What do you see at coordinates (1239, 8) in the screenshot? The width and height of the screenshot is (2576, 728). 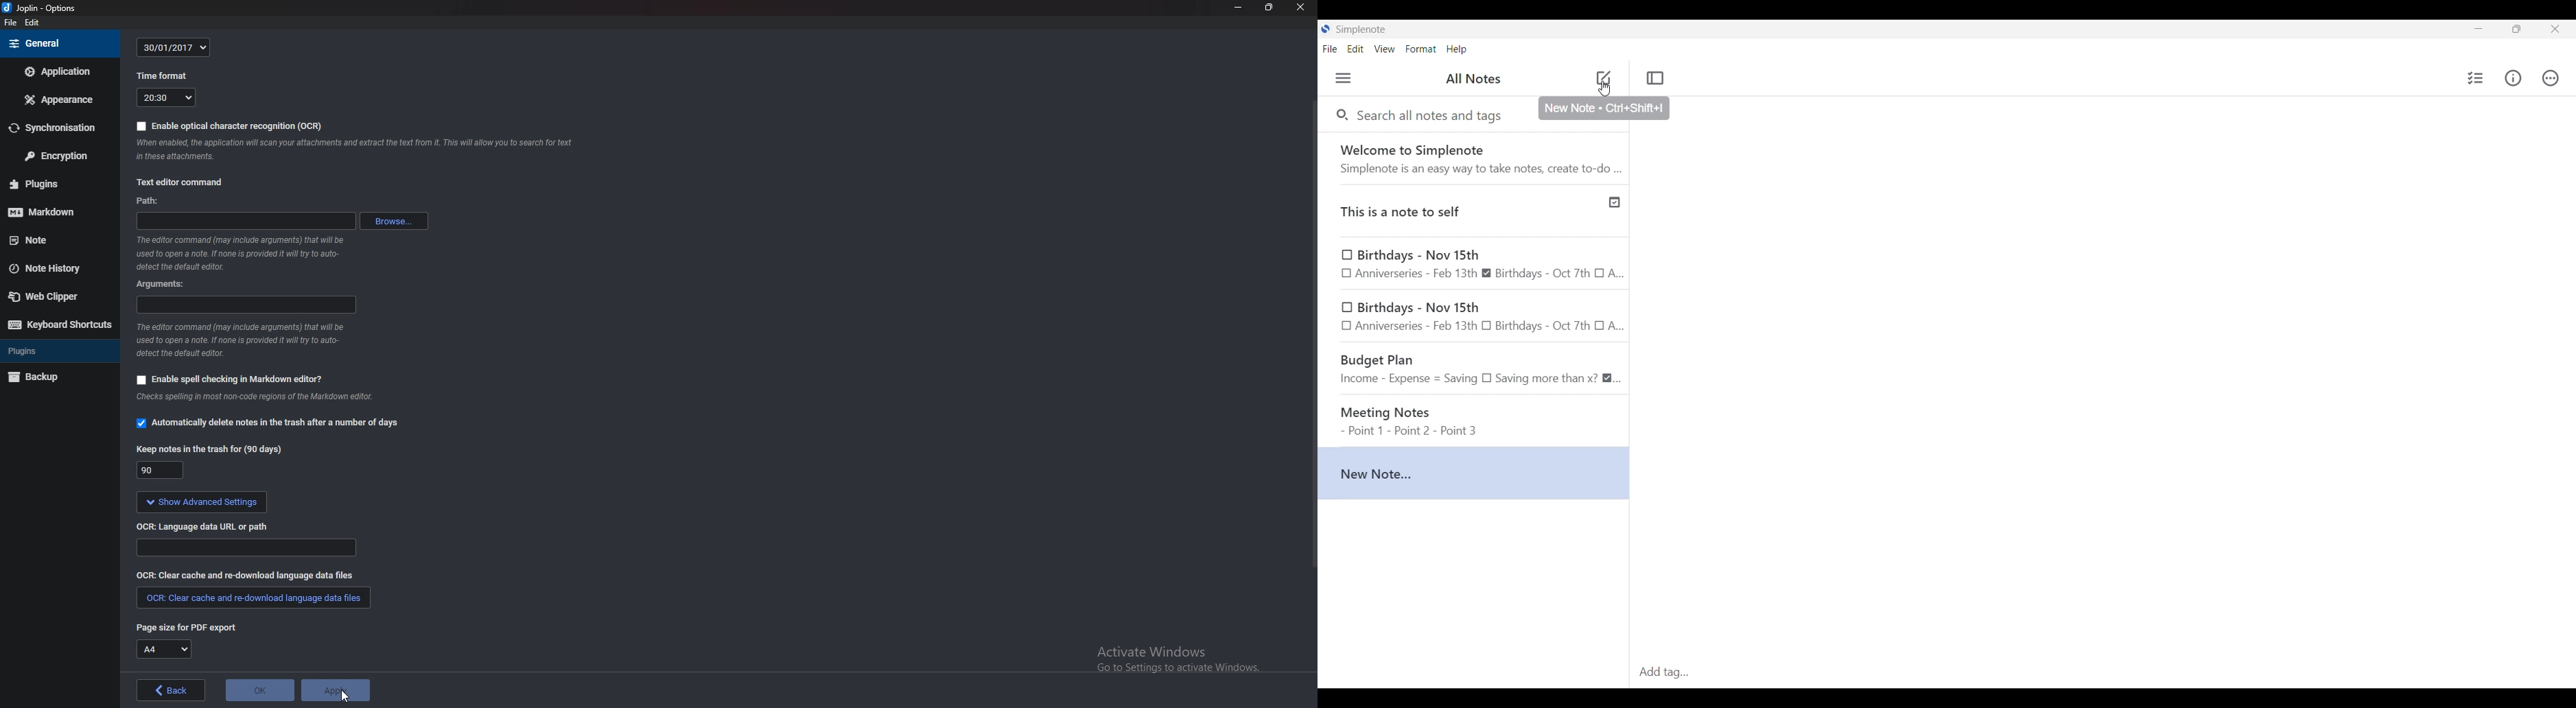 I see `Minimize` at bounding box center [1239, 8].